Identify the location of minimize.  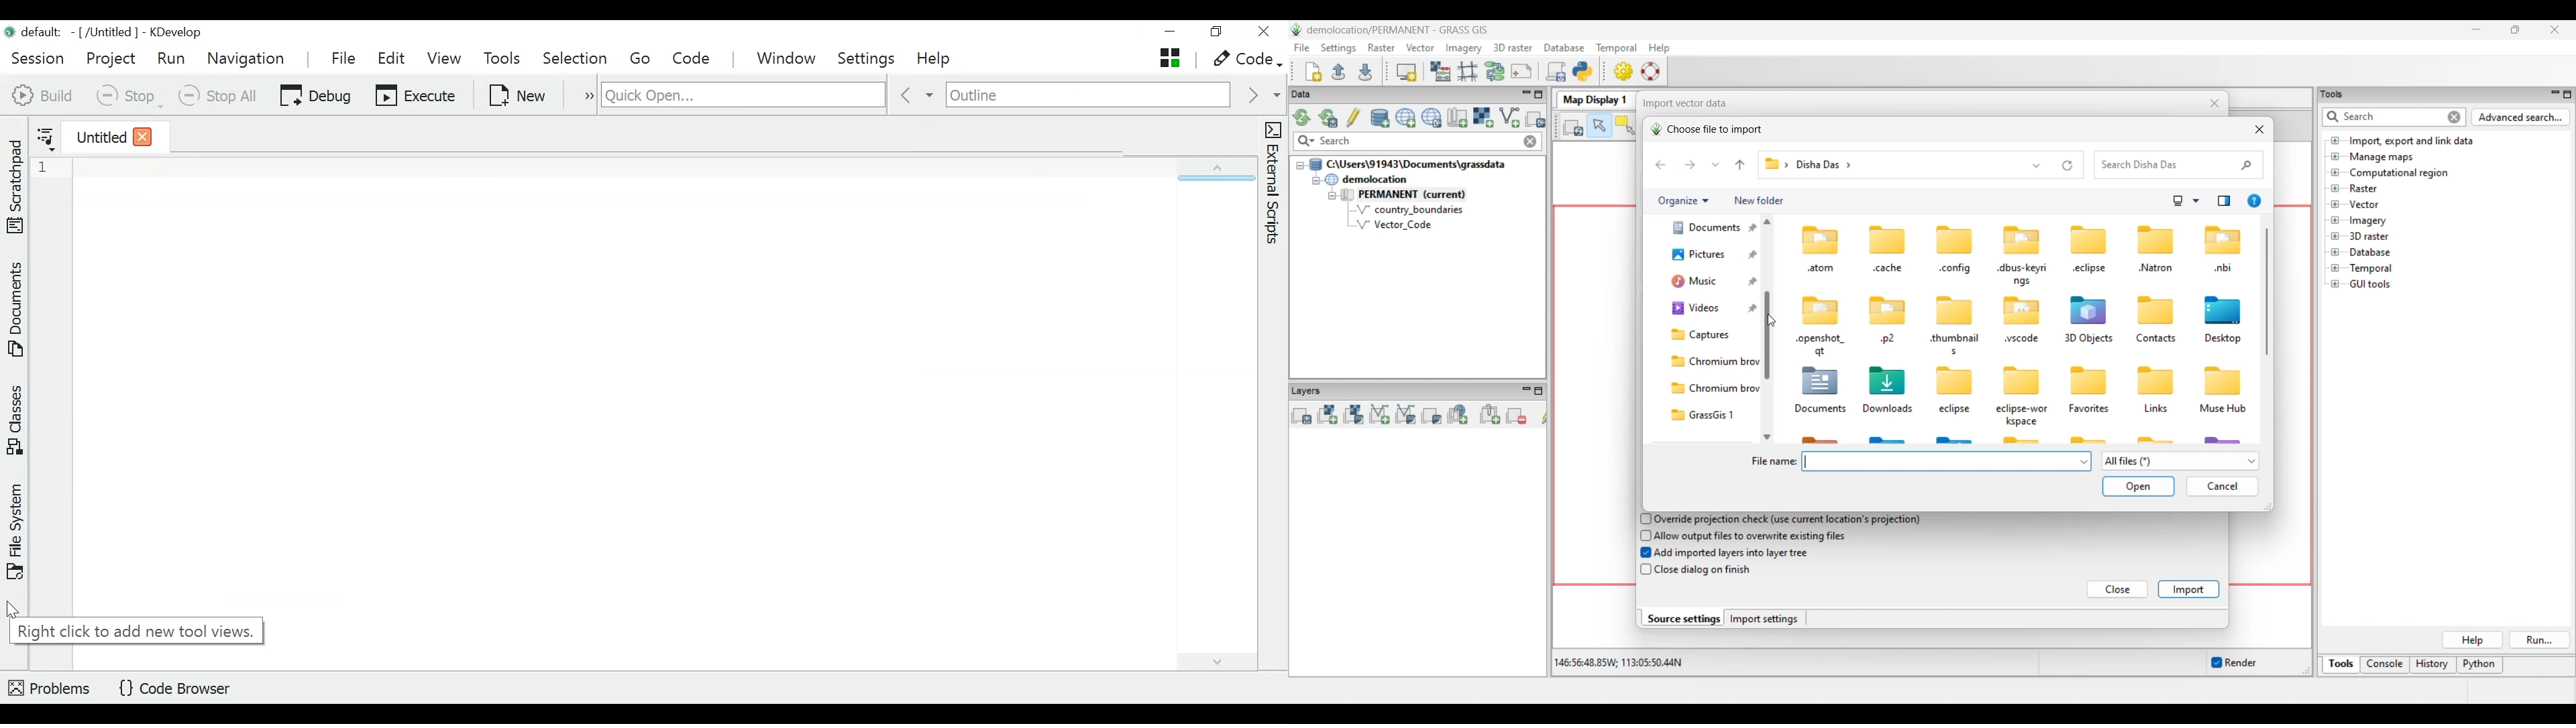
(1169, 32).